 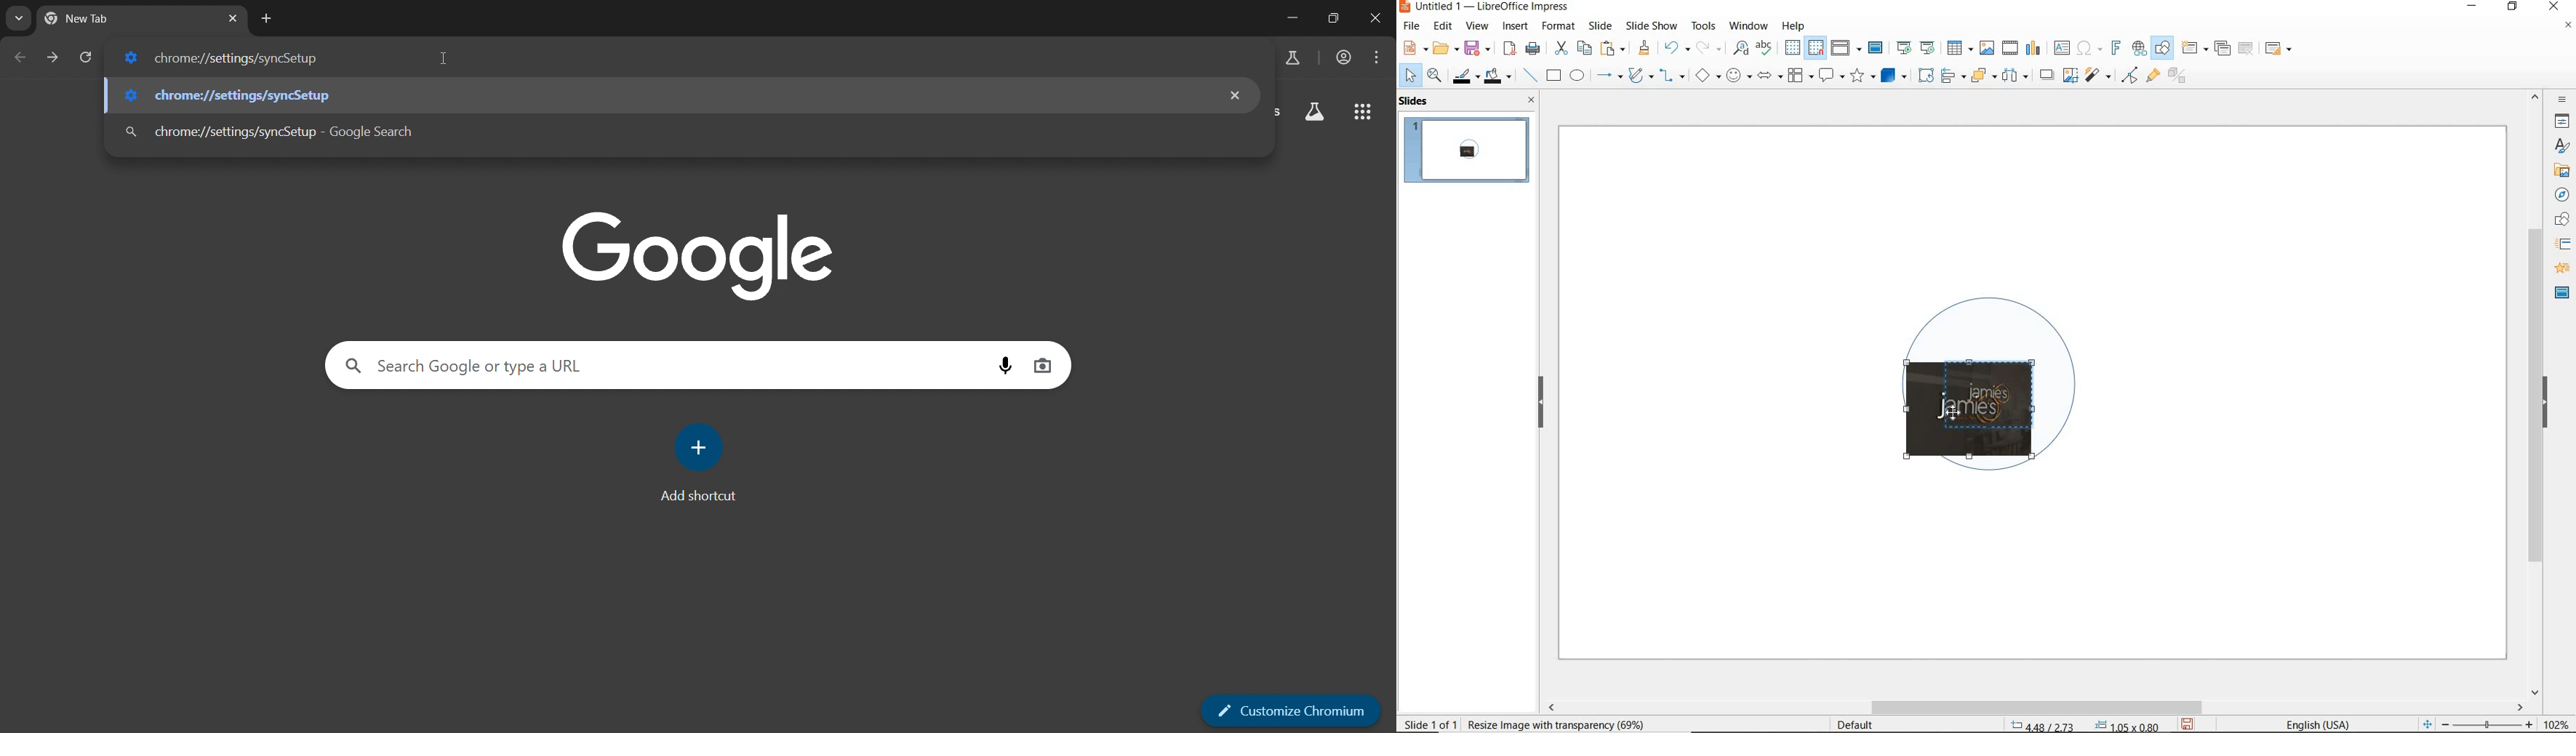 What do you see at coordinates (1640, 76) in the screenshot?
I see `curves & polygons` at bounding box center [1640, 76].